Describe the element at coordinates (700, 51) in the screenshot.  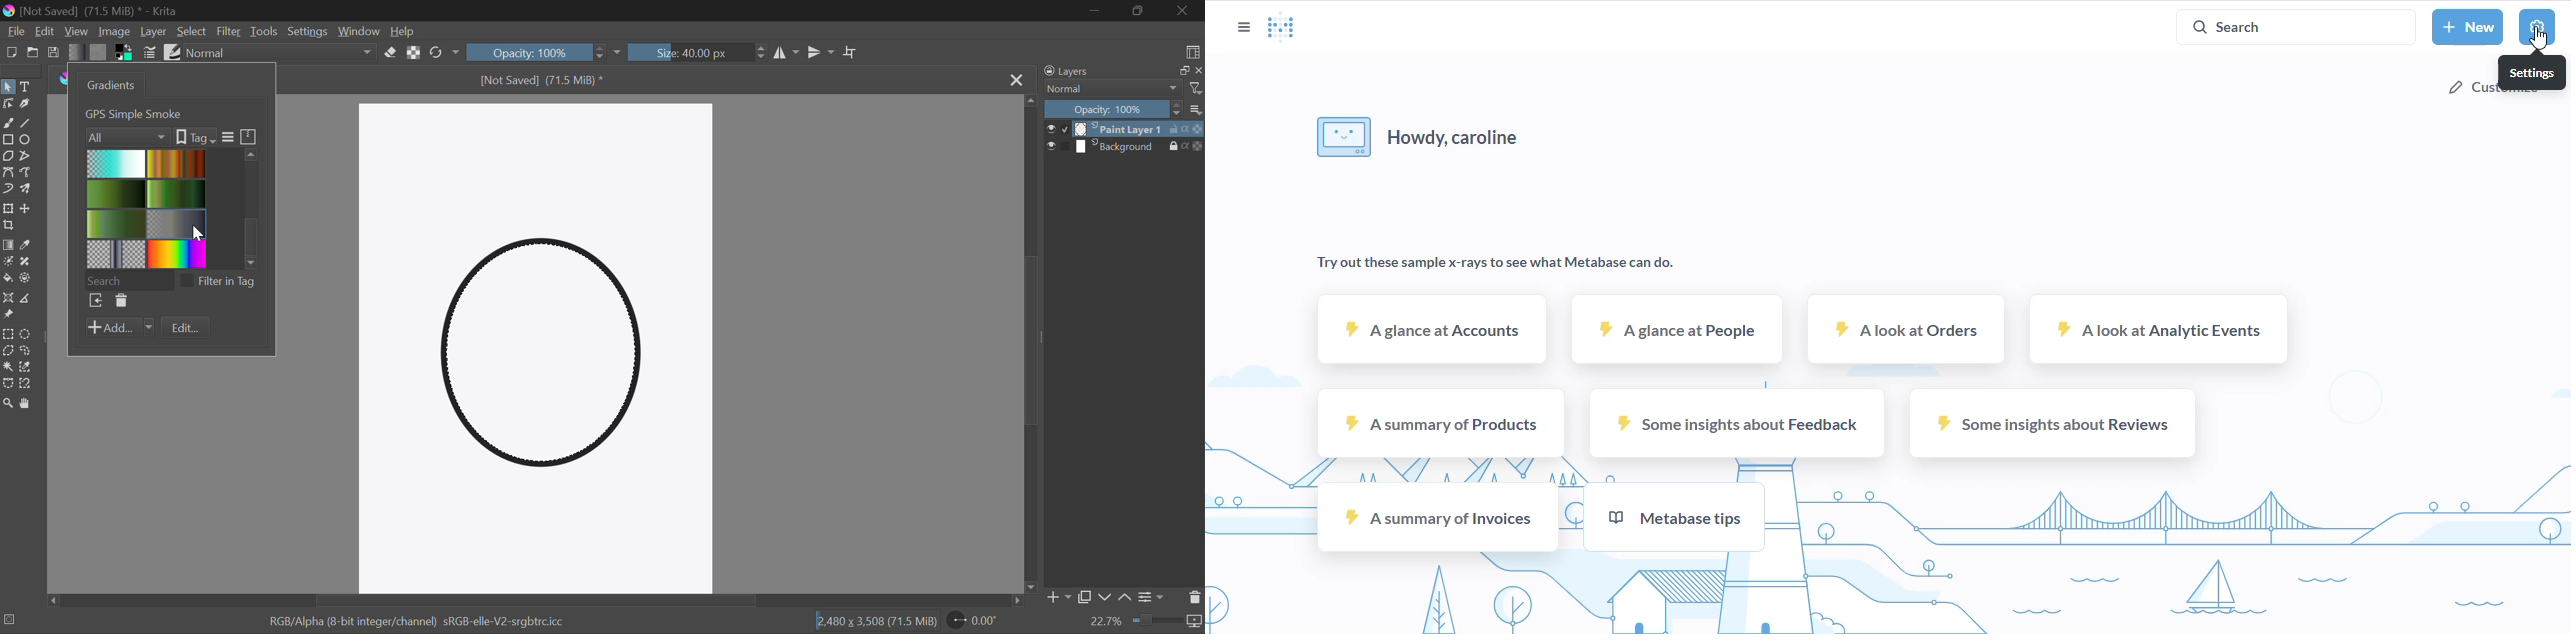
I see `Brush Size` at that location.